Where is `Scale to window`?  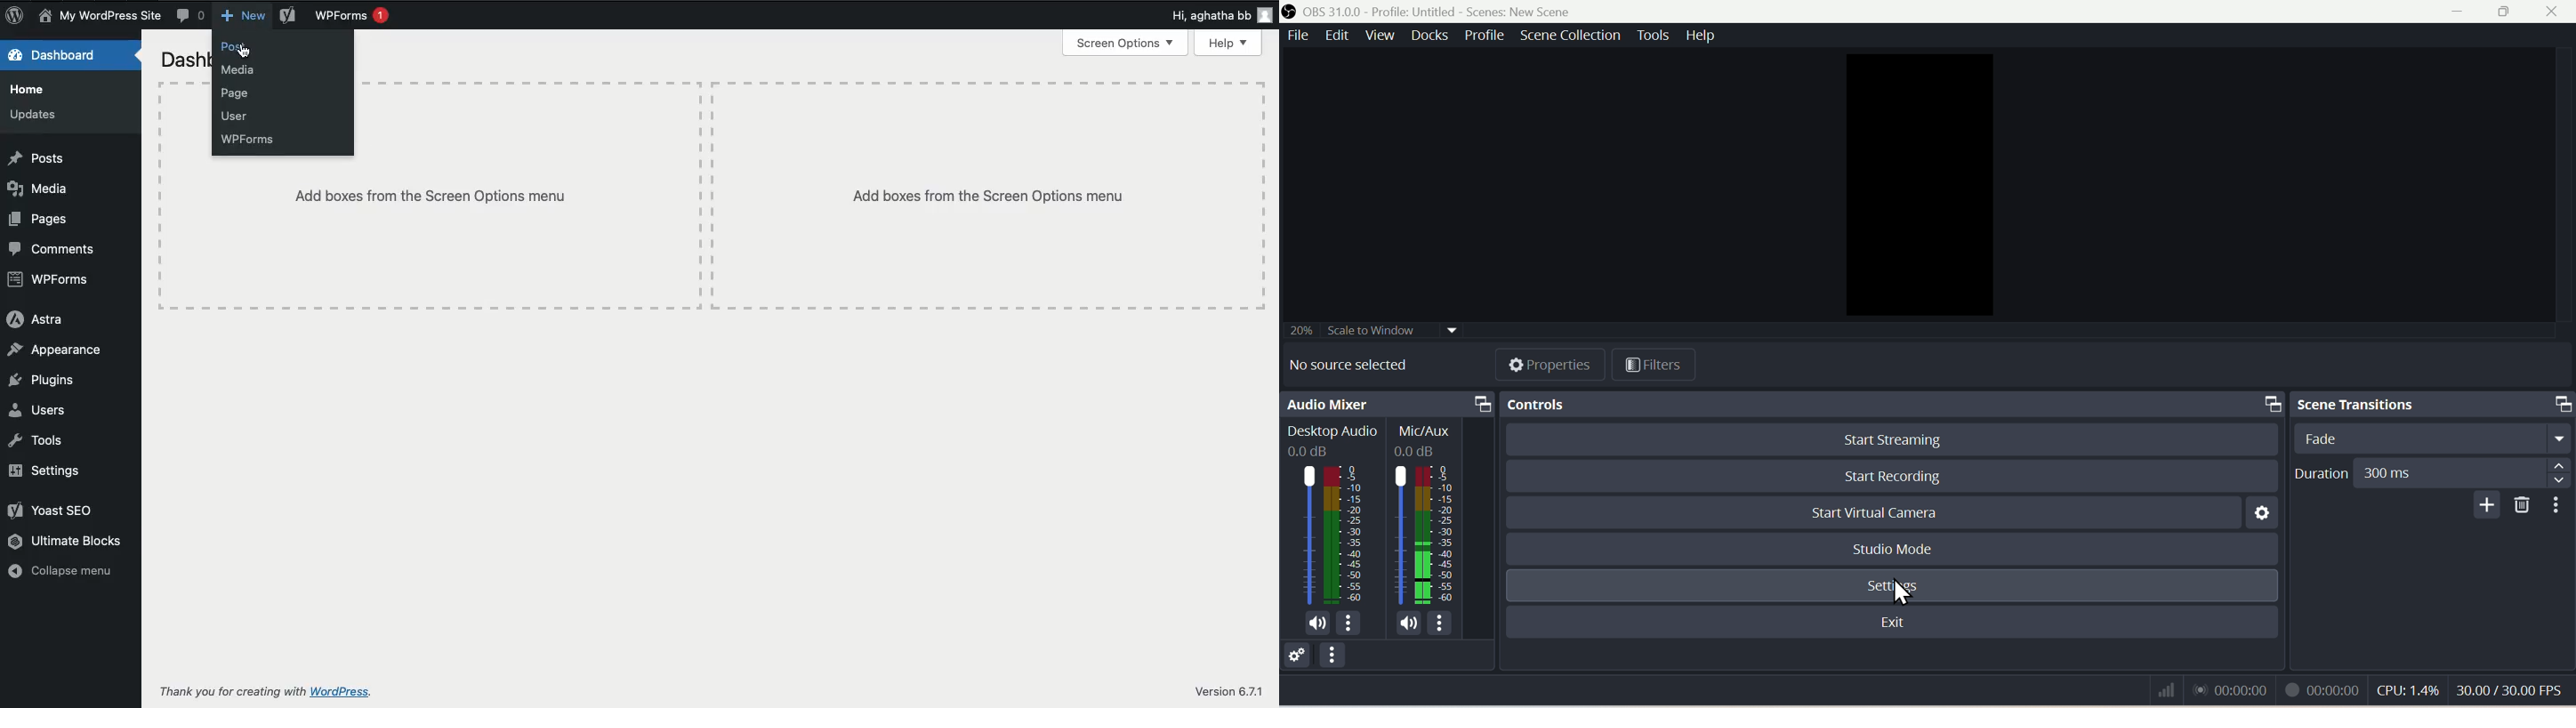 Scale to window is located at coordinates (1384, 329).